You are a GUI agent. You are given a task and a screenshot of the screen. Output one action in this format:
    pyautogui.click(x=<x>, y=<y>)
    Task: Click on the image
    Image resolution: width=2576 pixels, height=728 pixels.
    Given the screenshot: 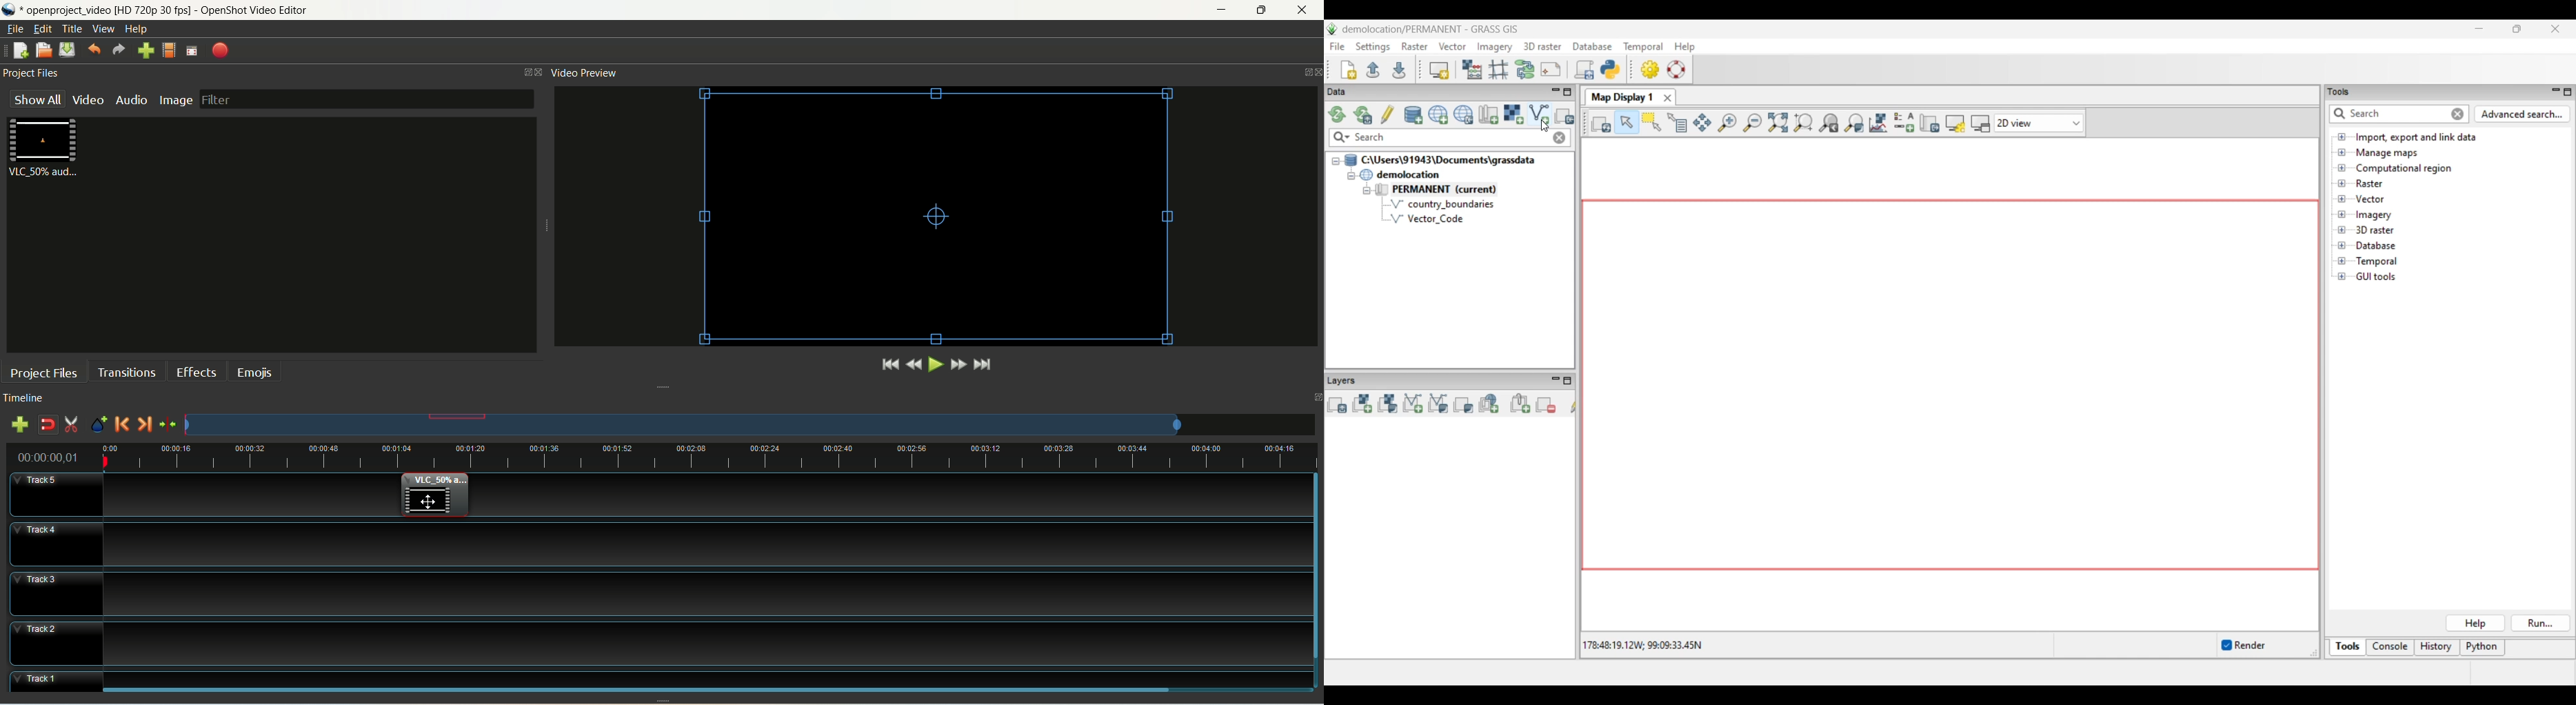 What is the action you would take?
    pyautogui.click(x=177, y=100)
    